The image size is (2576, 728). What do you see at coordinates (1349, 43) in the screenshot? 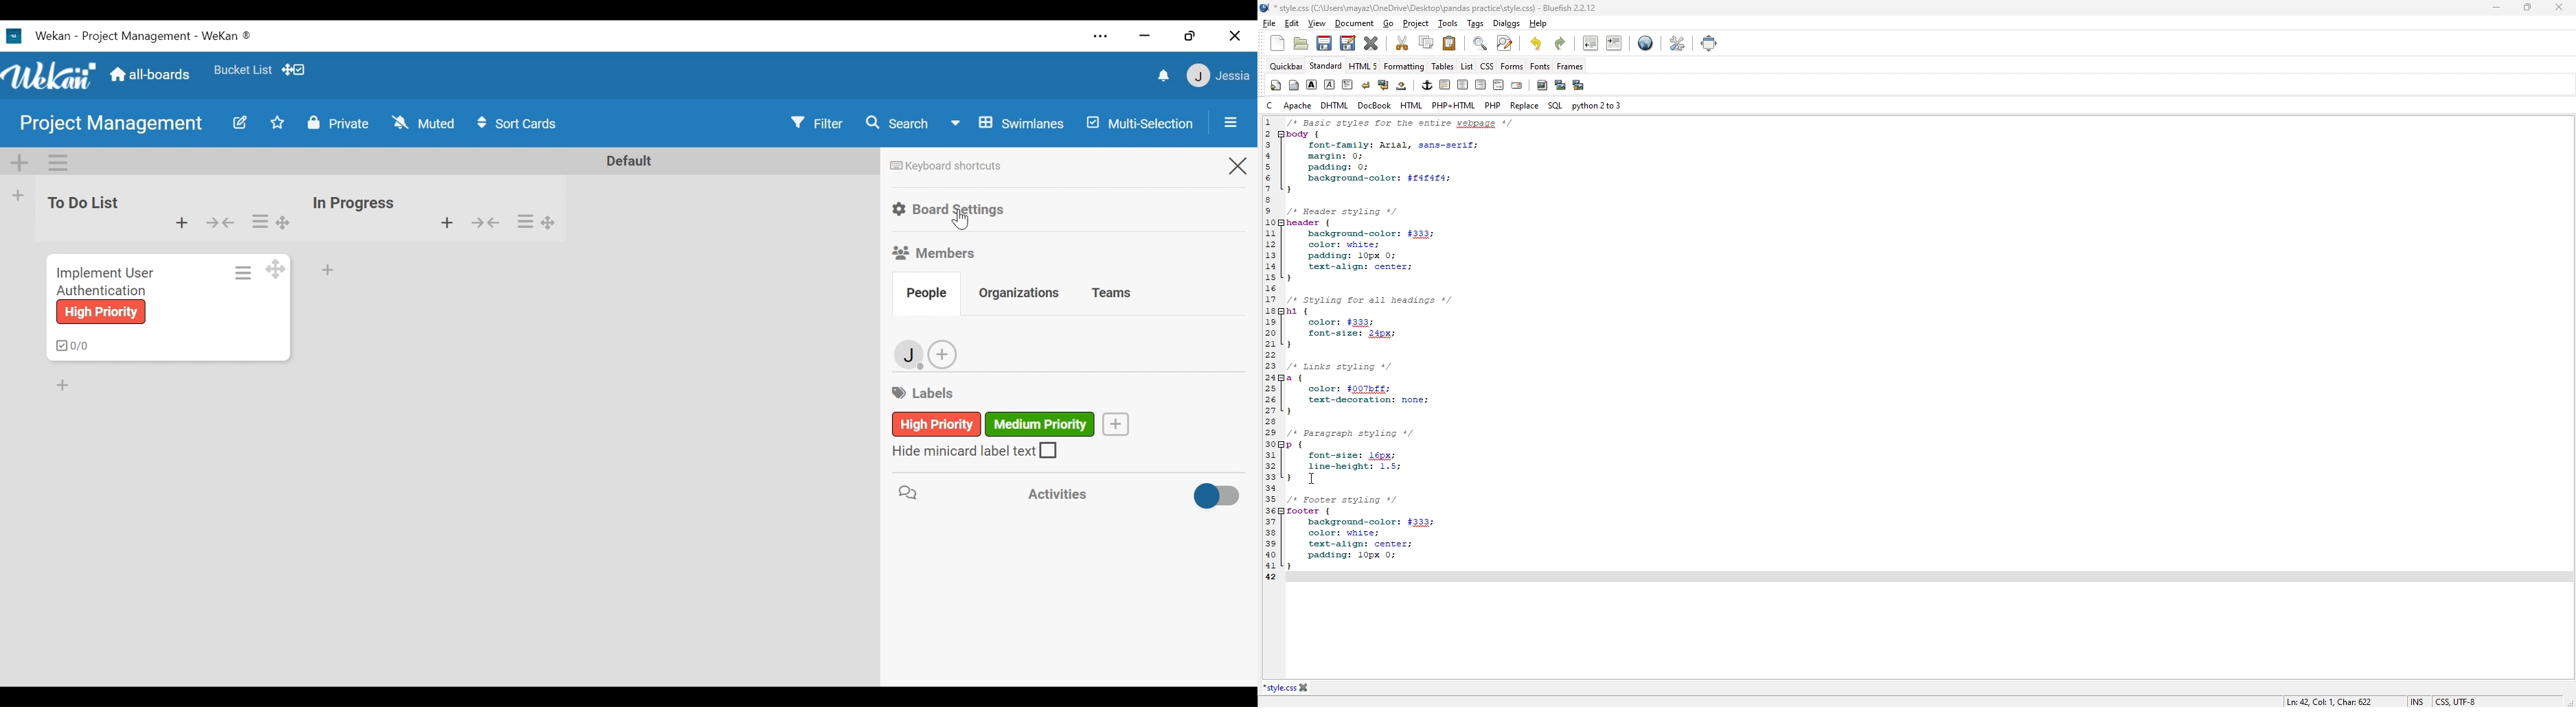
I see `save as` at bounding box center [1349, 43].